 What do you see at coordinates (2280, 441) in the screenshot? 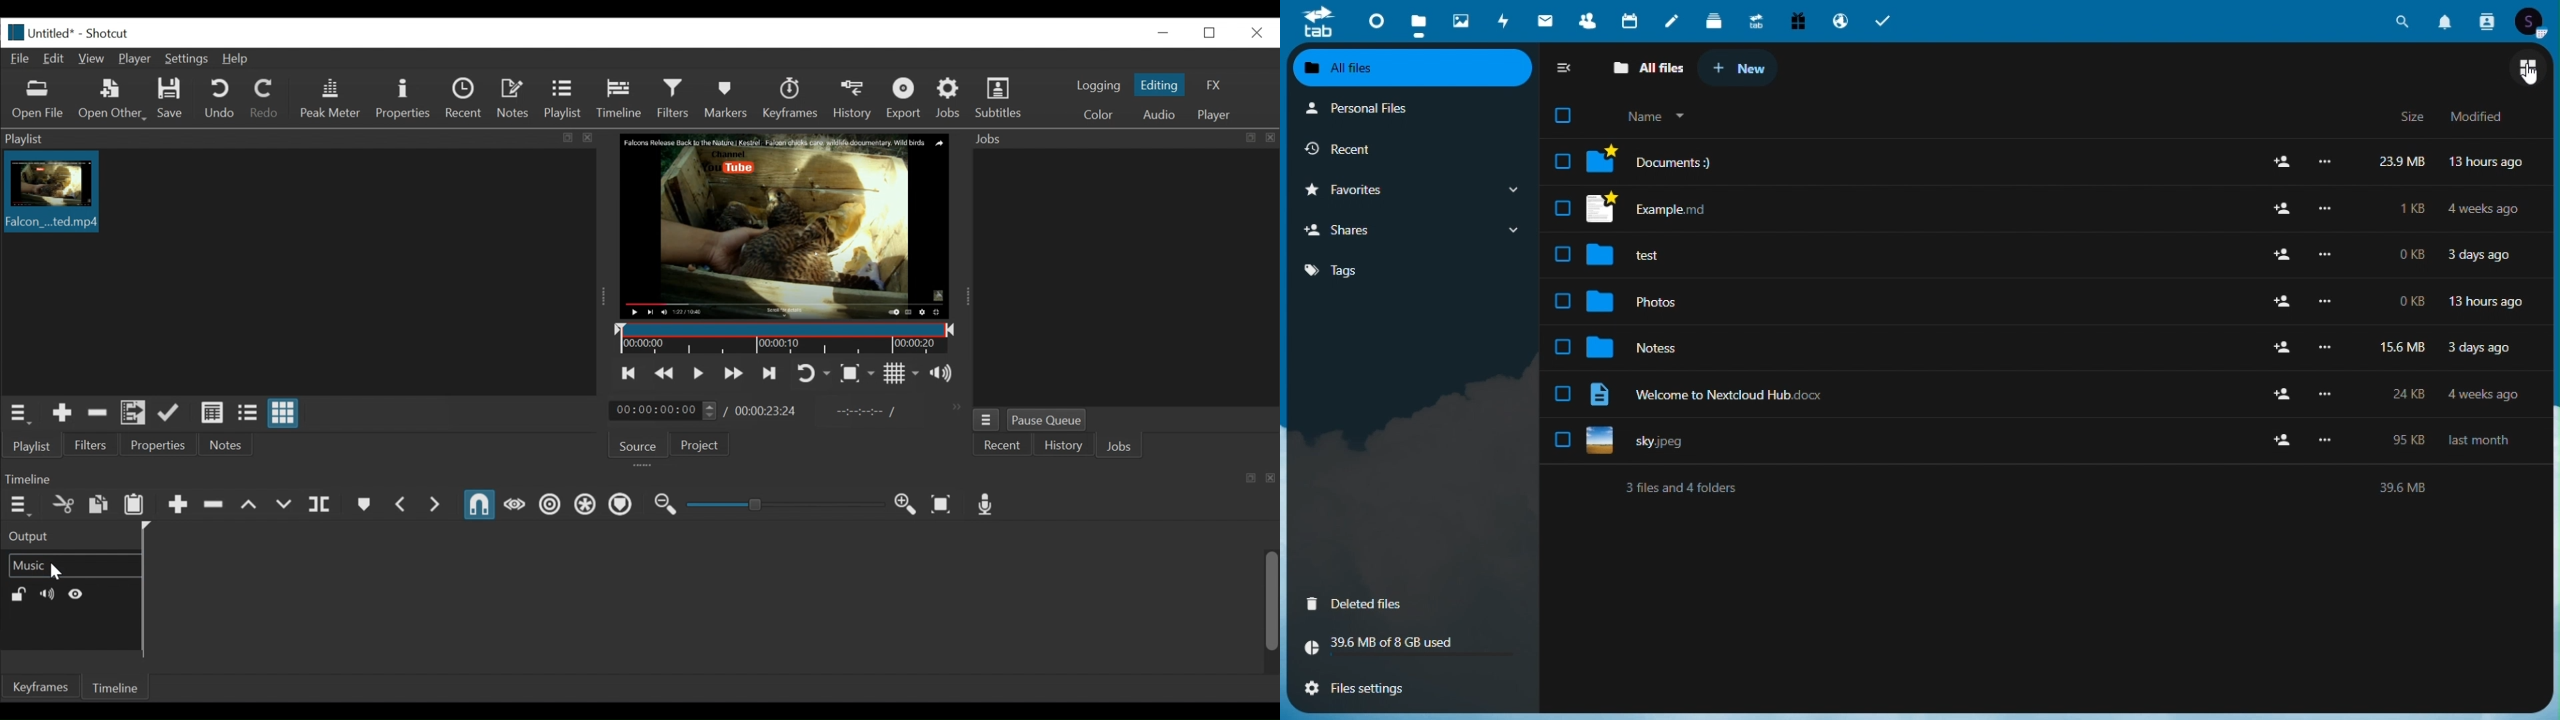
I see `add user` at bounding box center [2280, 441].